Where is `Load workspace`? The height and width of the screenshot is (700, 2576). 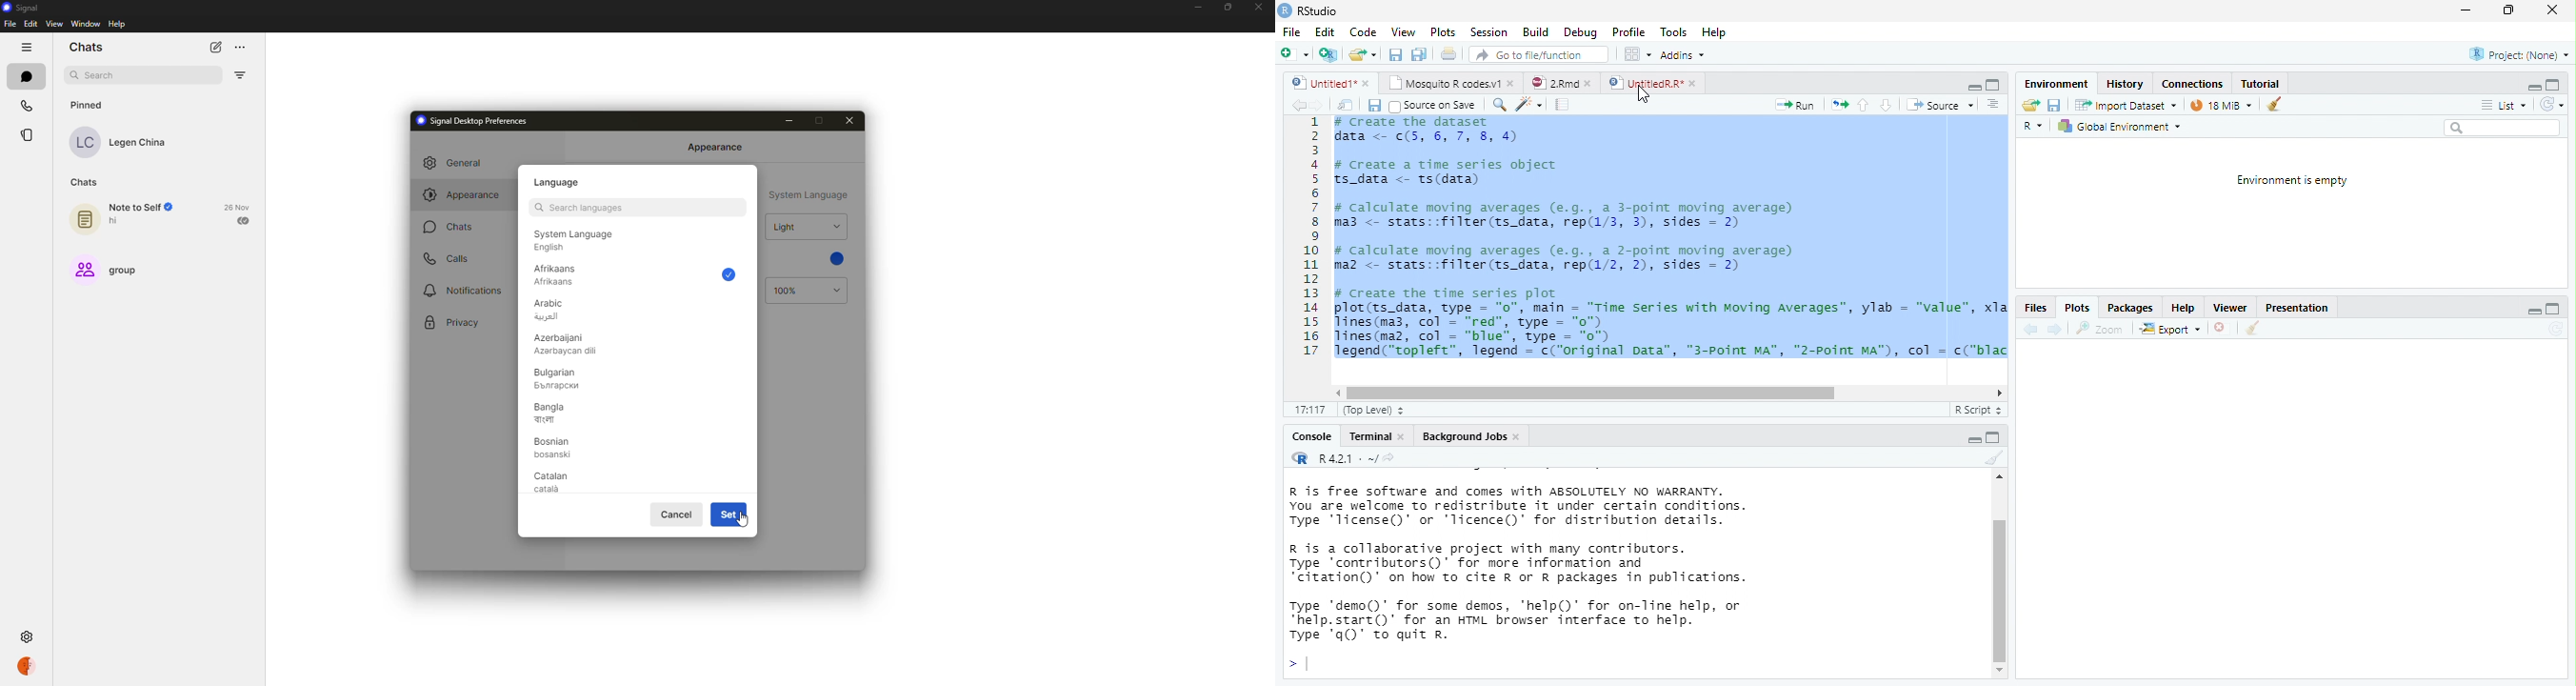 Load workspace is located at coordinates (2030, 106).